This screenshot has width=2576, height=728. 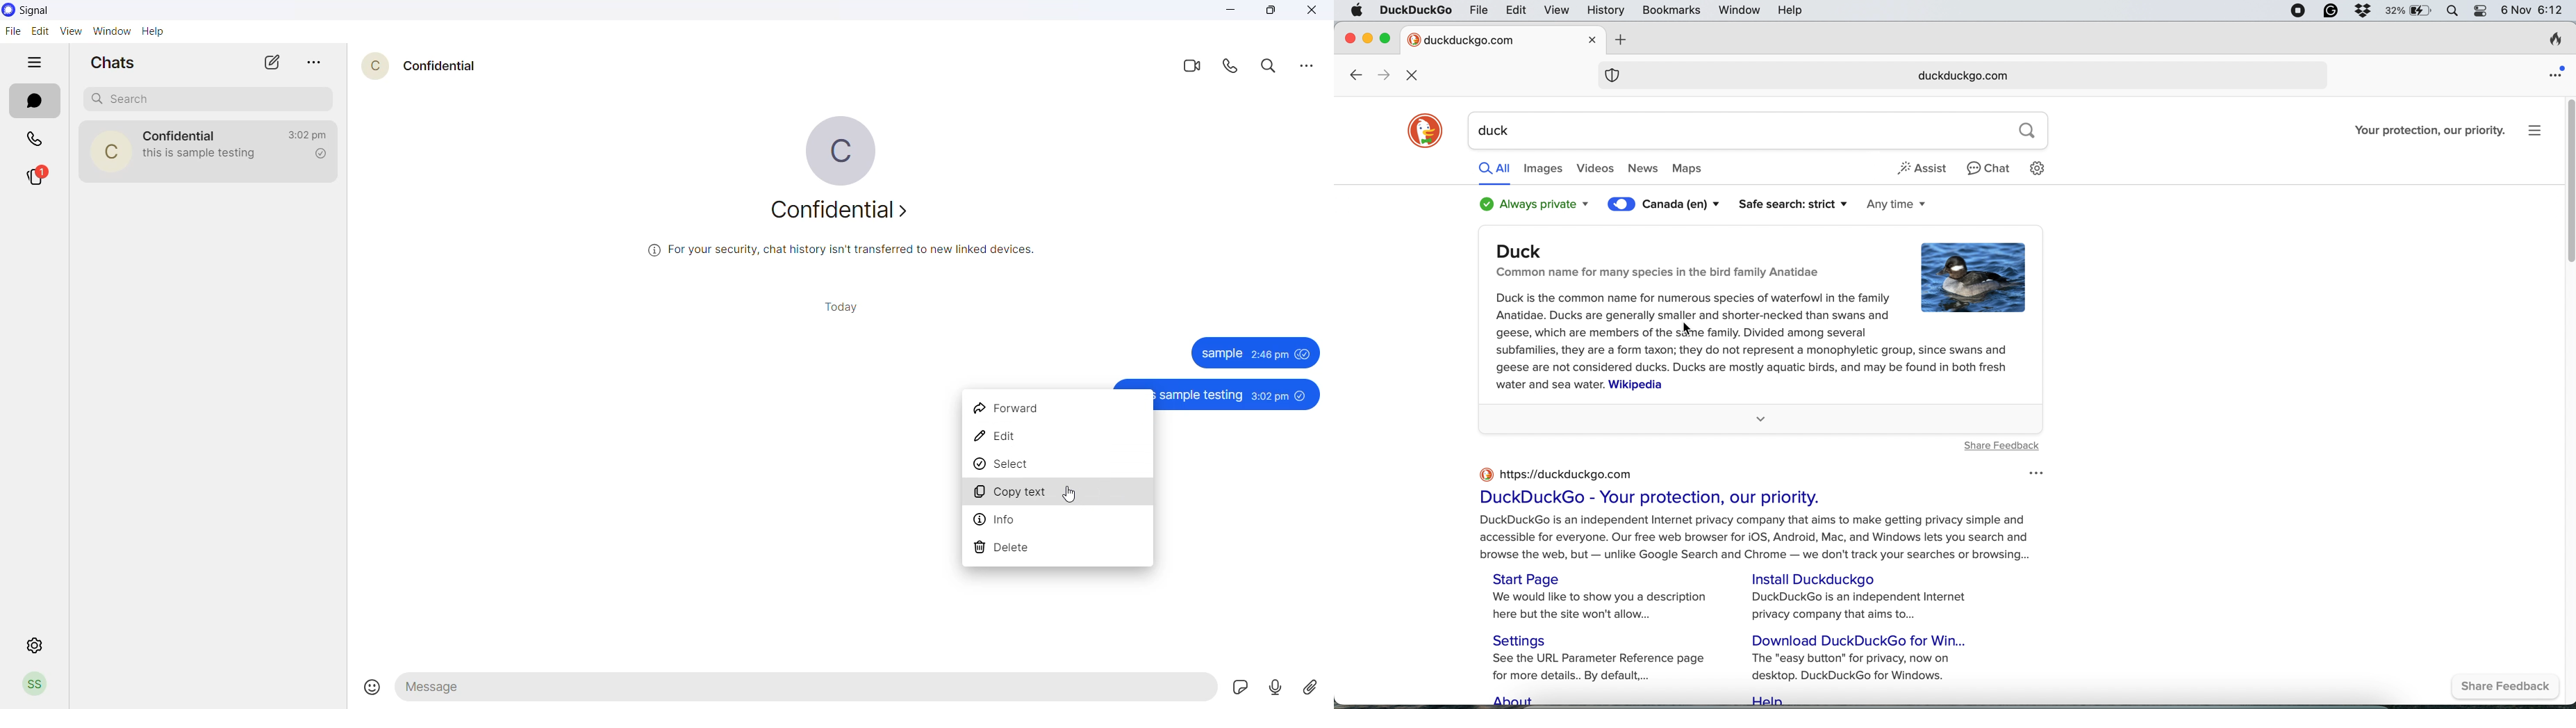 I want to click on search box, so click(x=206, y=98).